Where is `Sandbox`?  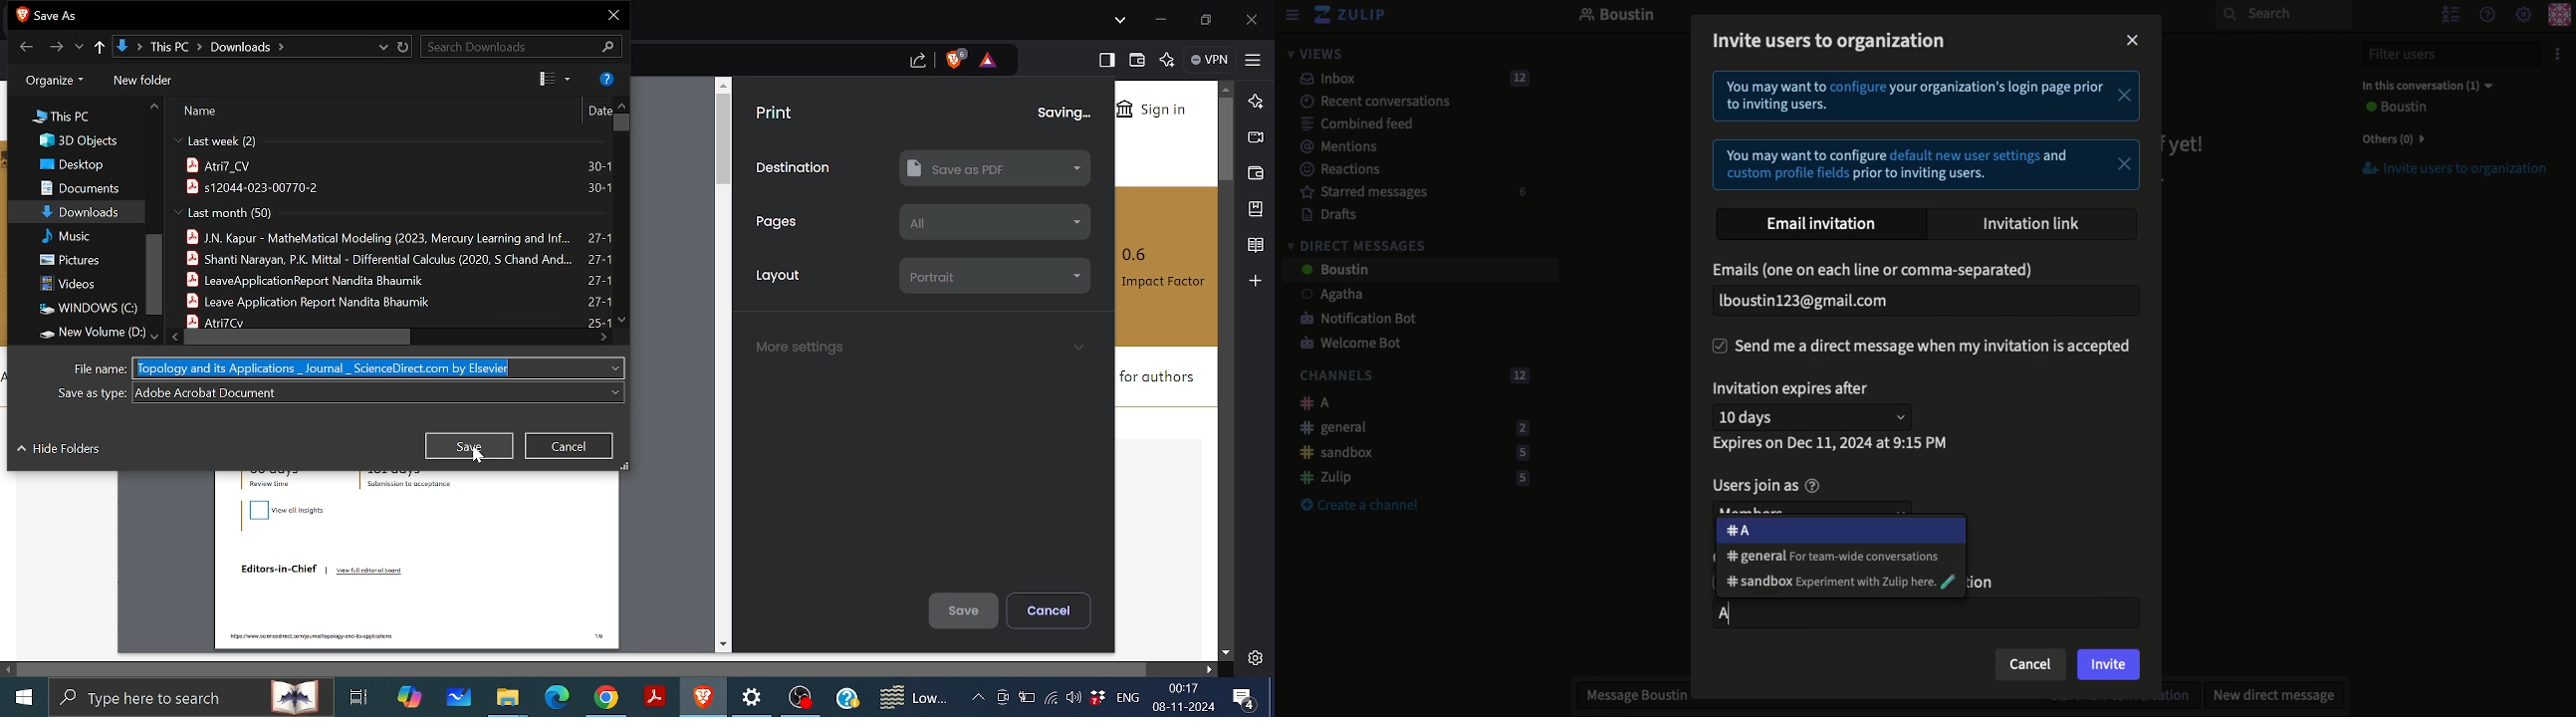
Sandbox is located at coordinates (1847, 583).